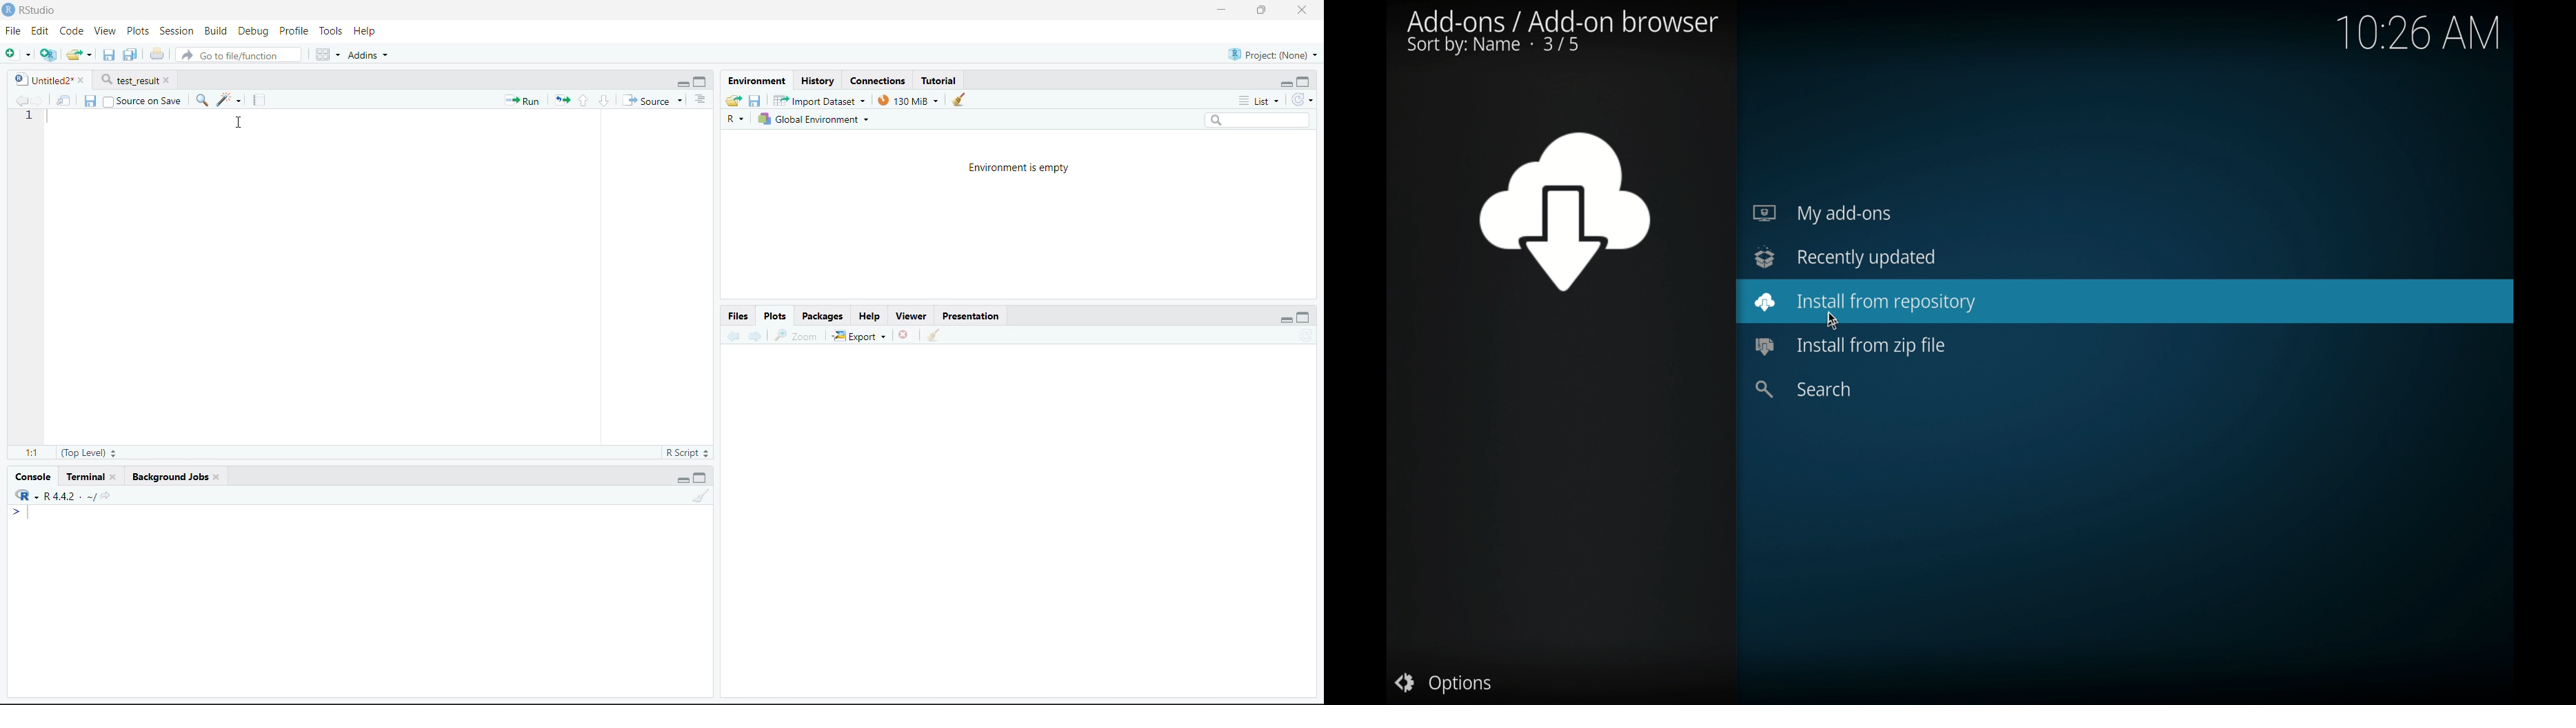 The image size is (2576, 728). I want to click on R 4.2.2~/, so click(68, 495).